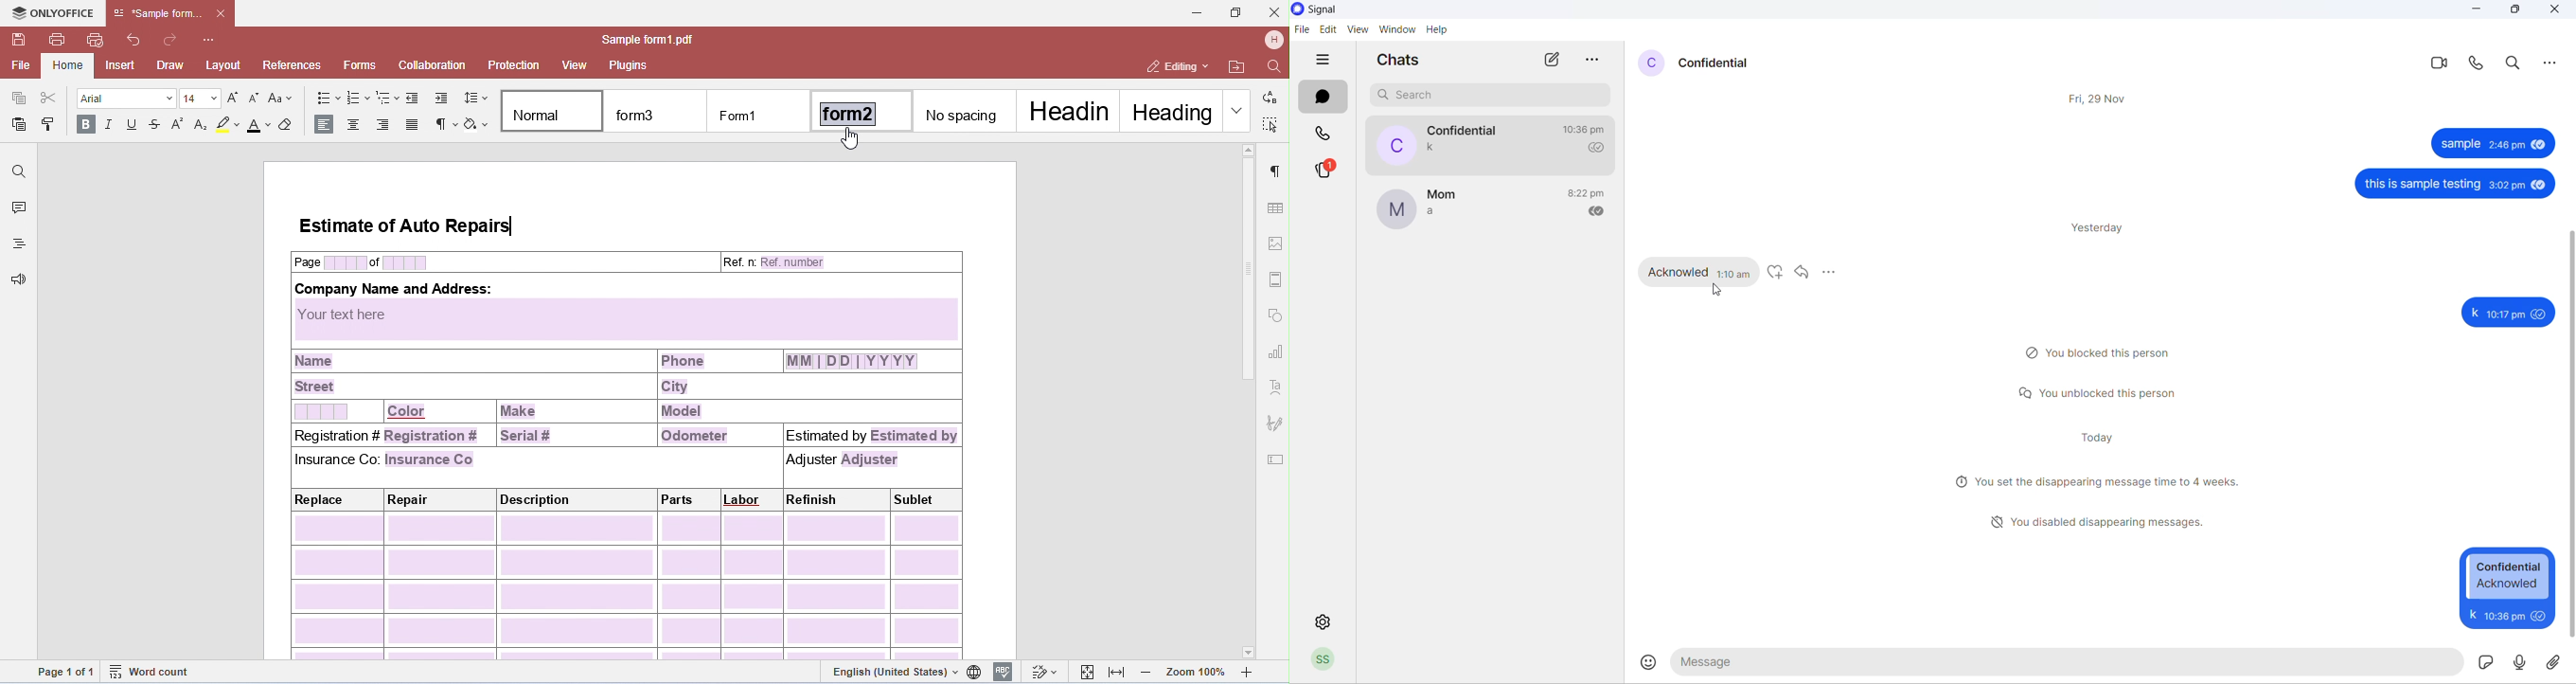 The image size is (2576, 700). What do you see at coordinates (2100, 100) in the screenshot?
I see `Fri, 29 Nov` at bounding box center [2100, 100].